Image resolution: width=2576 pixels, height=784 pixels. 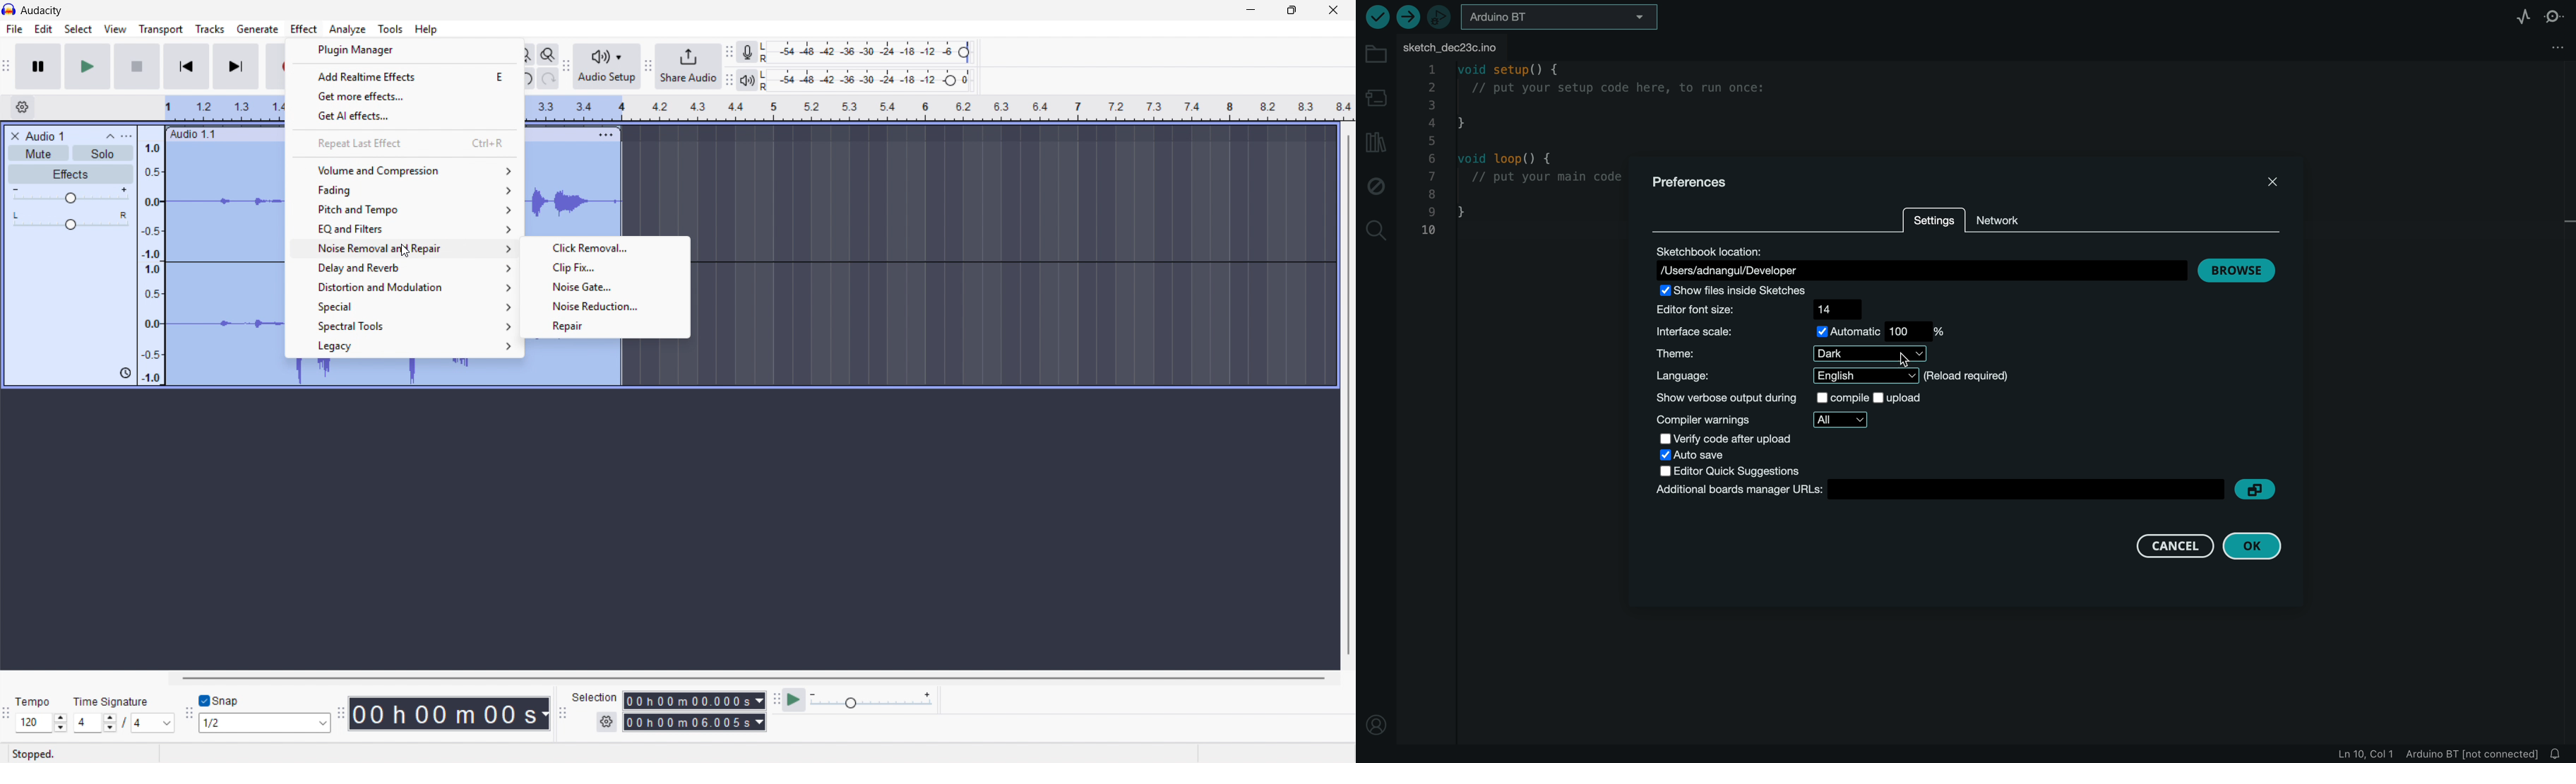 I want to click on Collapse , so click(x=110, y=136).